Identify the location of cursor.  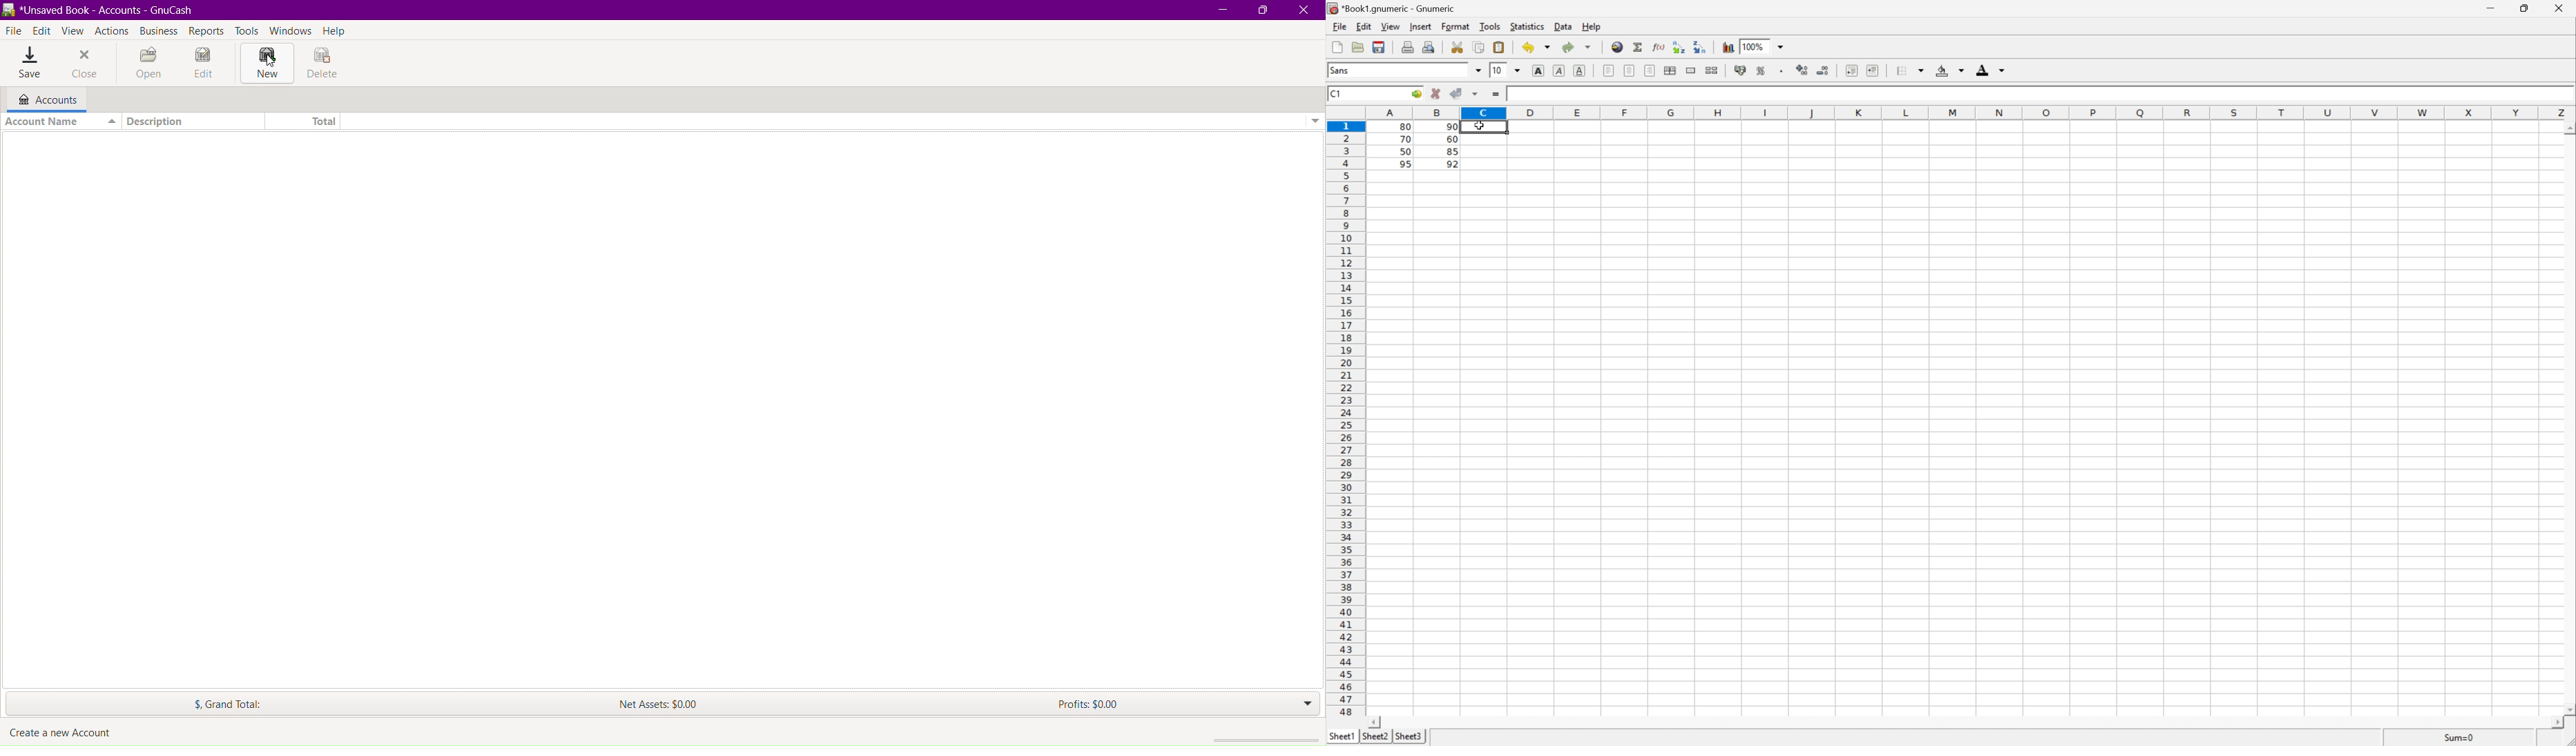
(1480, 126).